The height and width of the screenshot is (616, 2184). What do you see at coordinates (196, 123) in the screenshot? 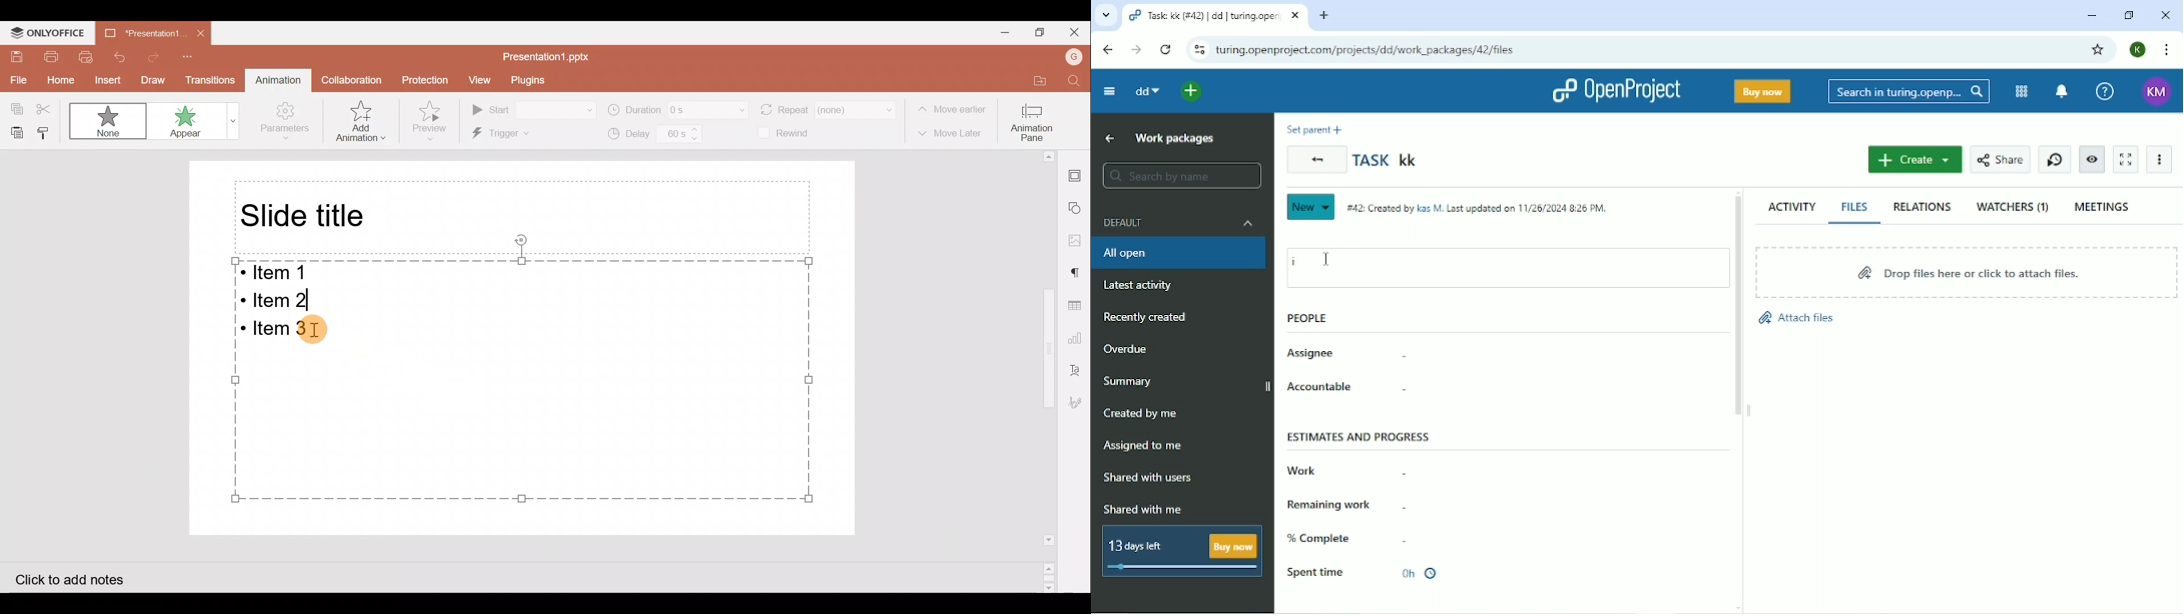
I see `Appear` at bounding box center [196, 123].